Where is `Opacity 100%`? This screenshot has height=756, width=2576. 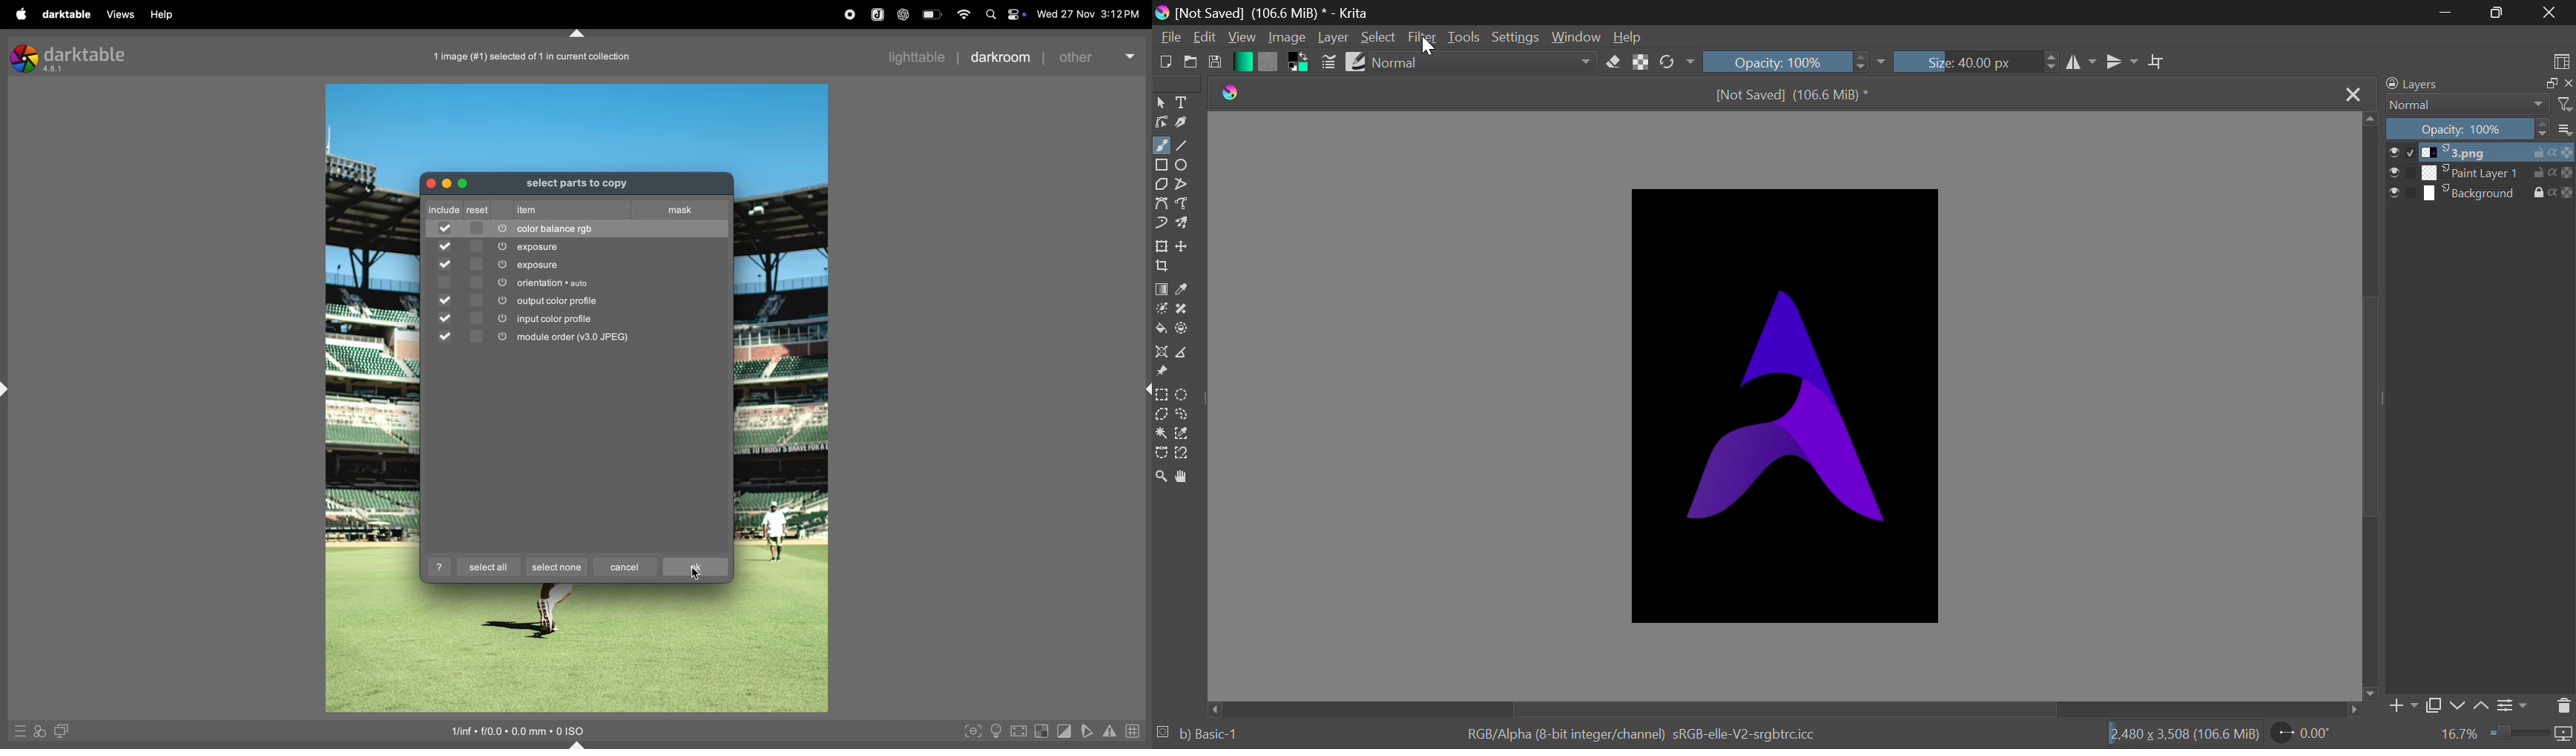 Opacity 100% is located at coordinates (1796, 60).